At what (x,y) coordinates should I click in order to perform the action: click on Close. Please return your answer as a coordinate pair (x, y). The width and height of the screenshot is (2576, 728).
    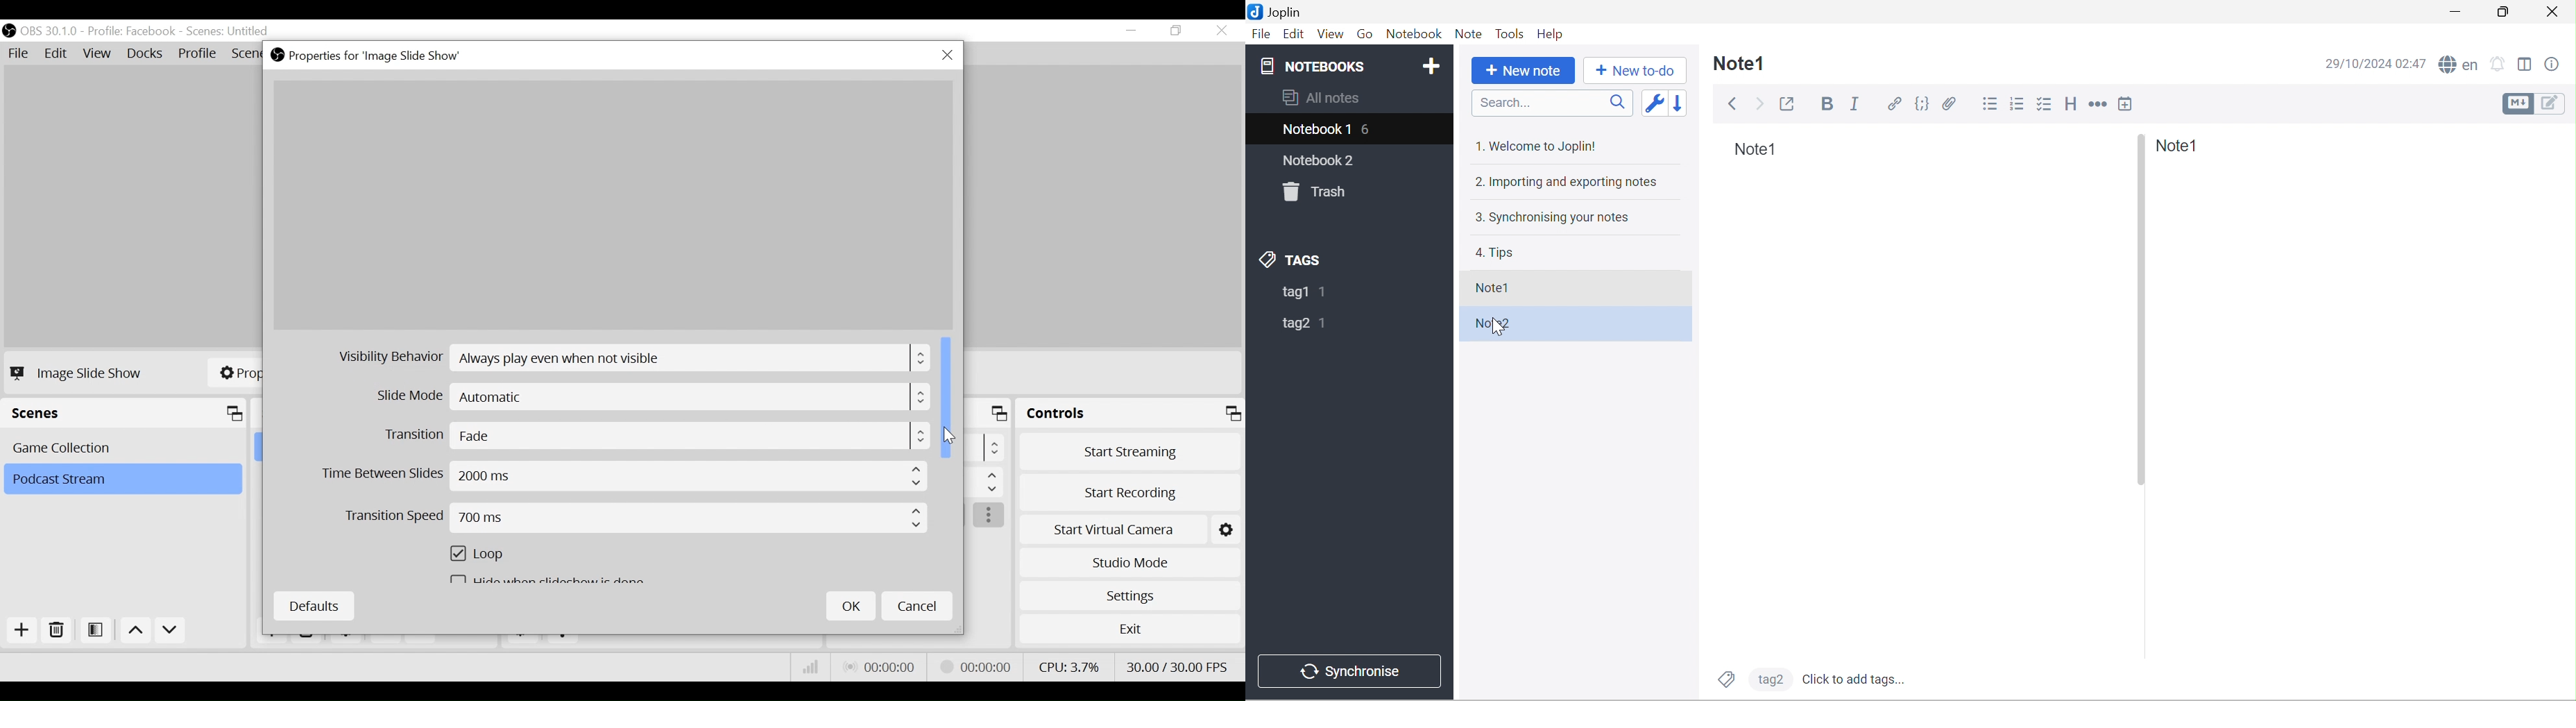
    Looking at the image, I should click on (947, 56).